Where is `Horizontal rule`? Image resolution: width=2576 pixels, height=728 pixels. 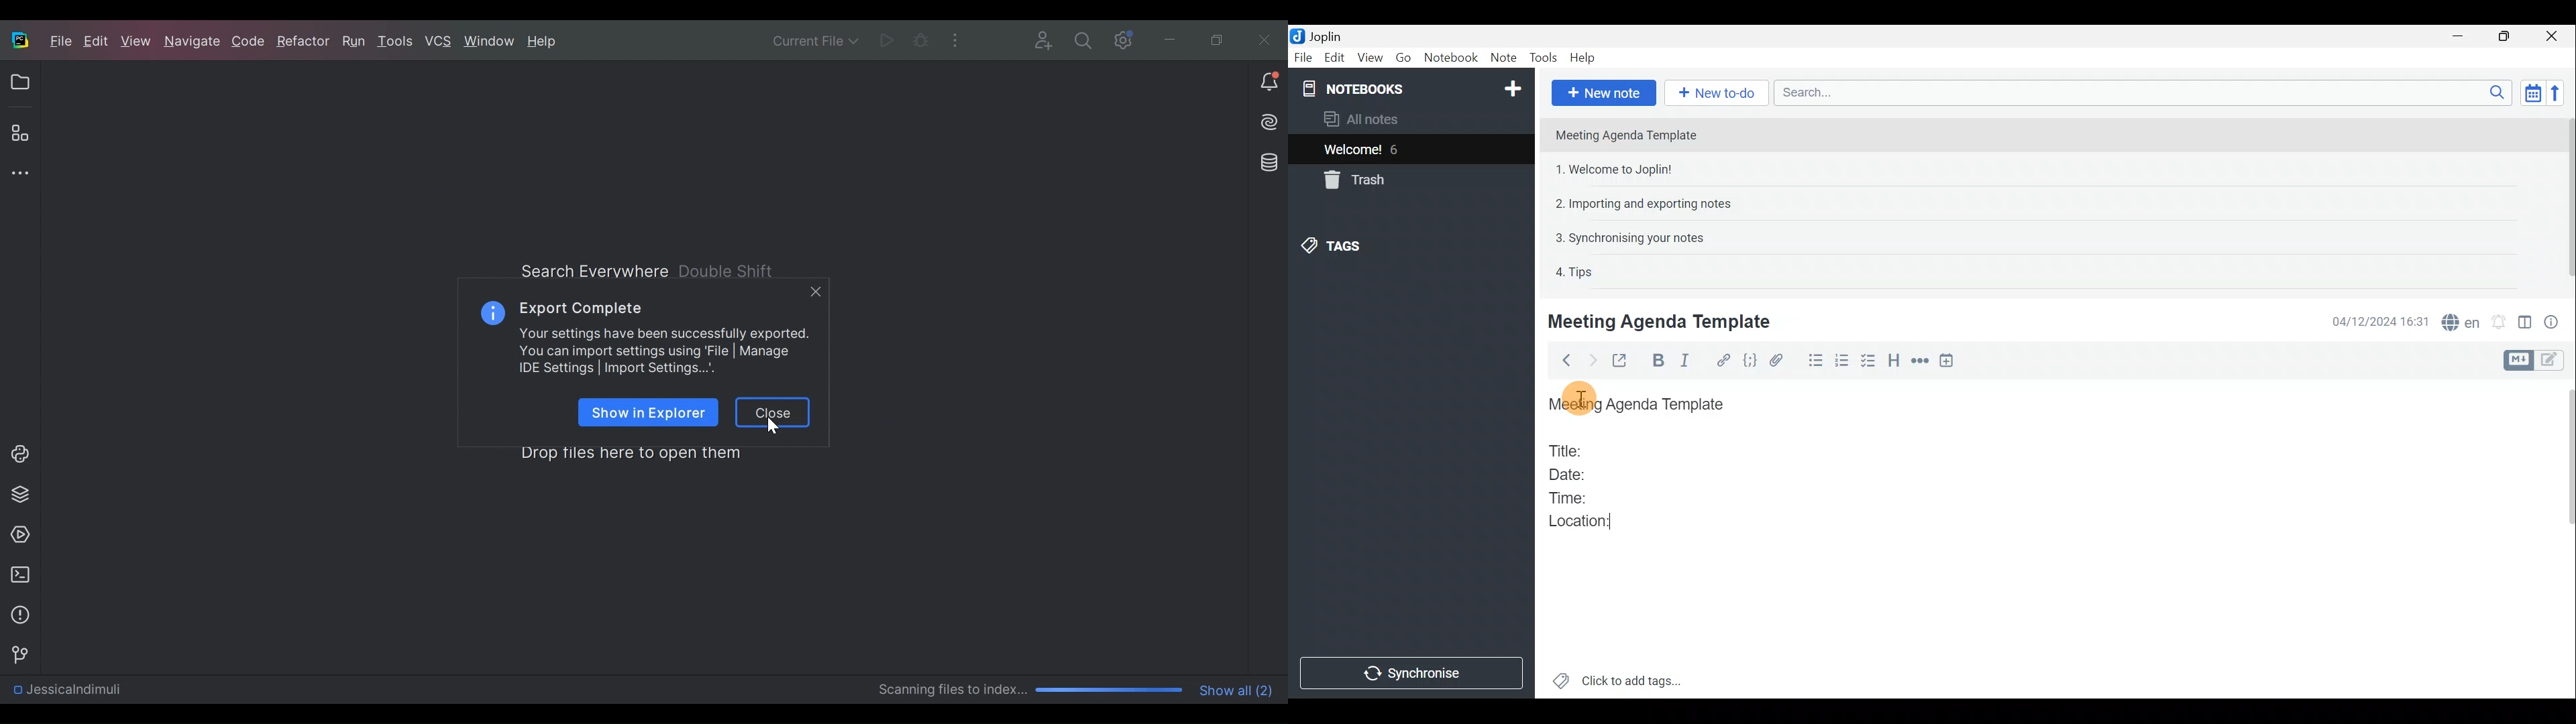
Horizontal rule is located at coordinates (1921, 363).